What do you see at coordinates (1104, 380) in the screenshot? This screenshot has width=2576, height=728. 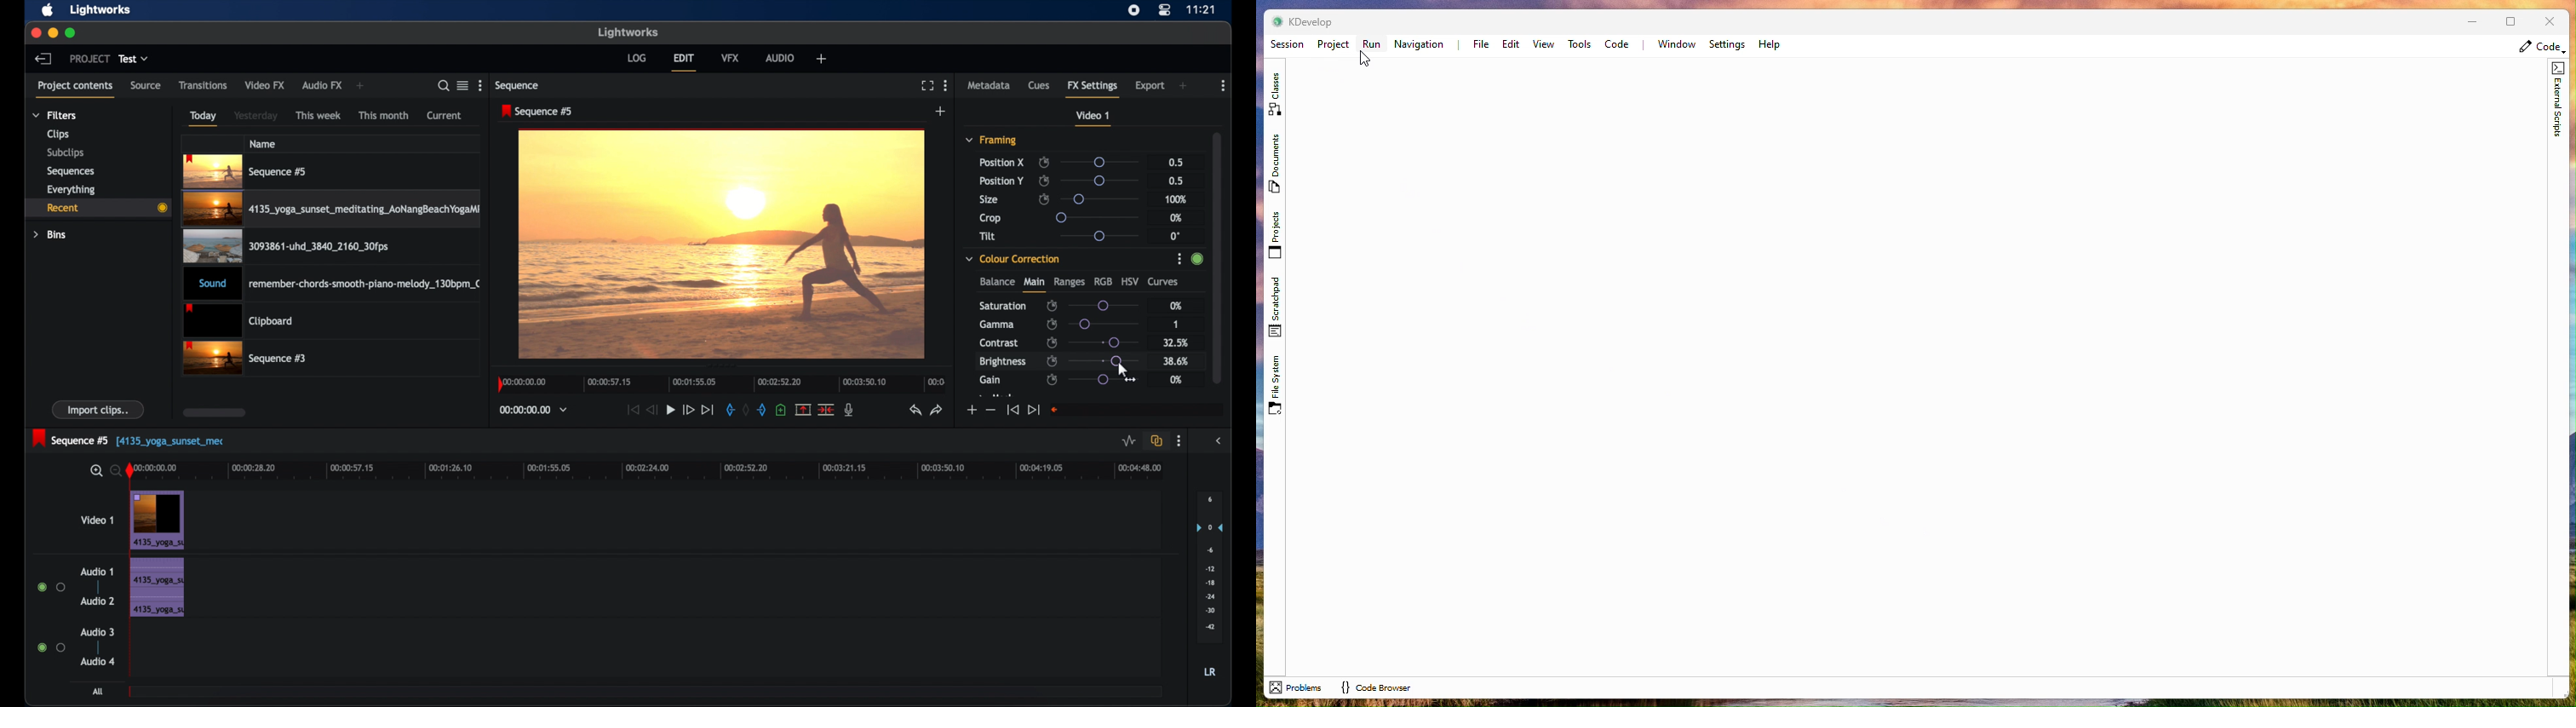 I see `slider` at bounding box center [1104, 380].